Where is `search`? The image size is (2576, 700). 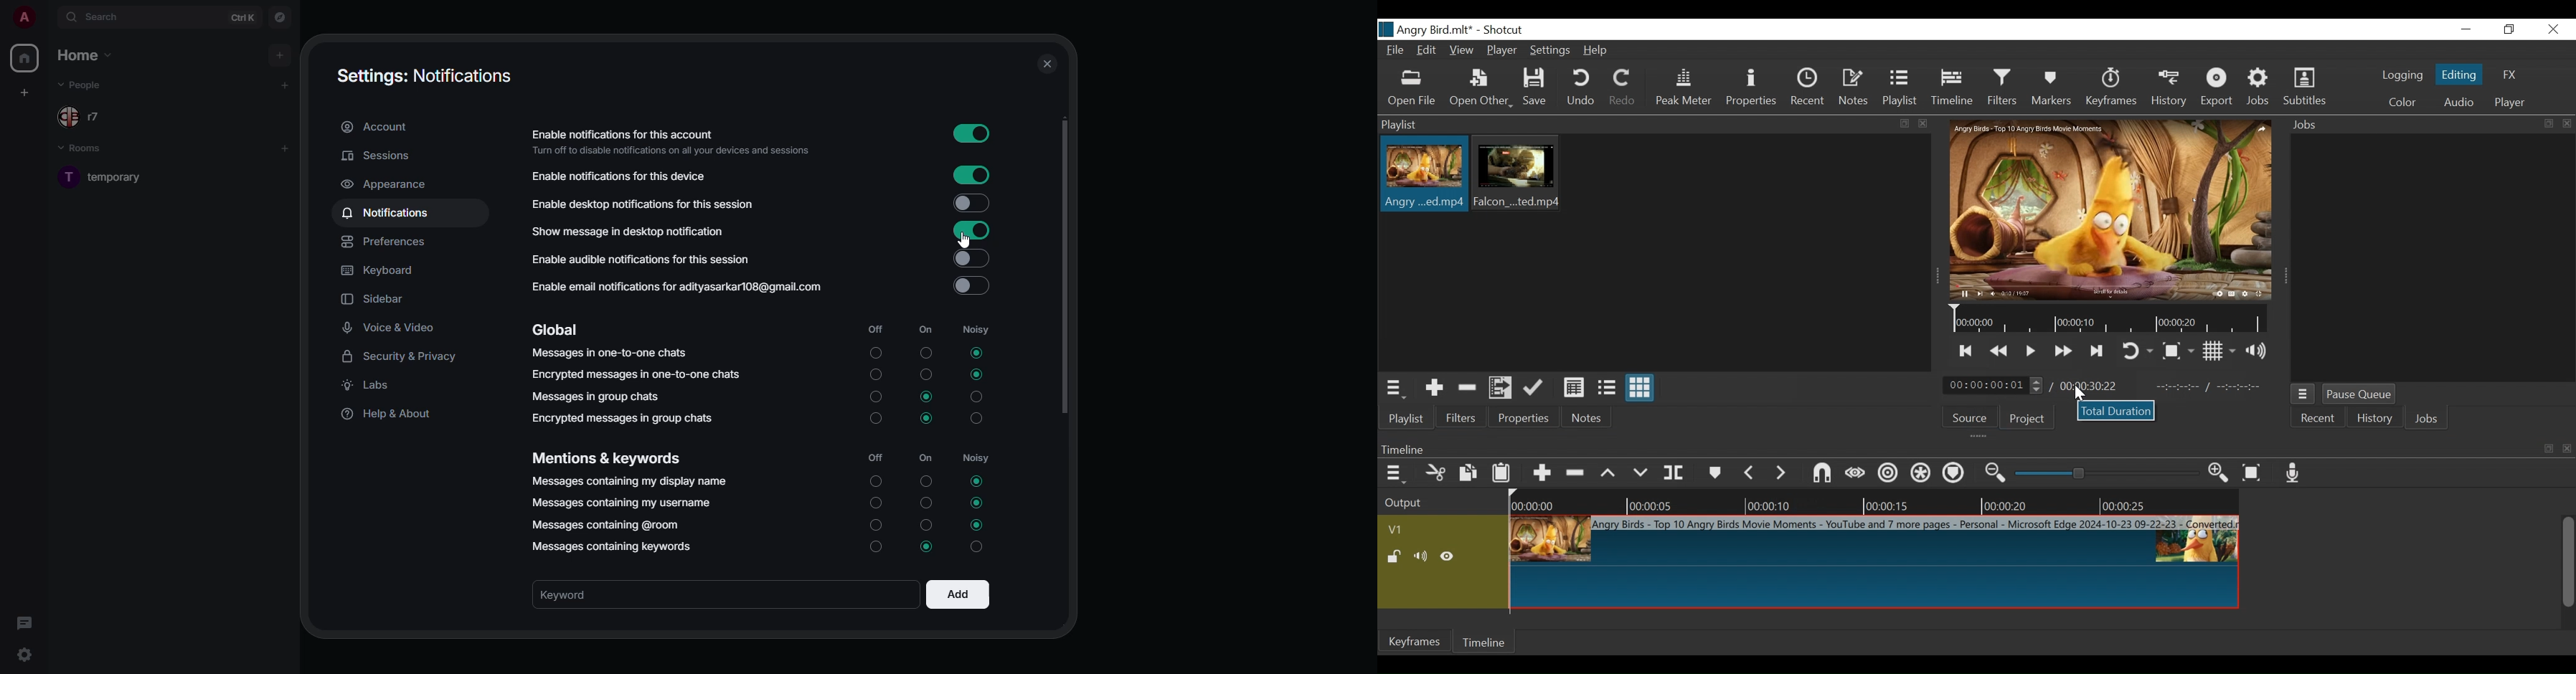
search is located at coordinates (93, 16).